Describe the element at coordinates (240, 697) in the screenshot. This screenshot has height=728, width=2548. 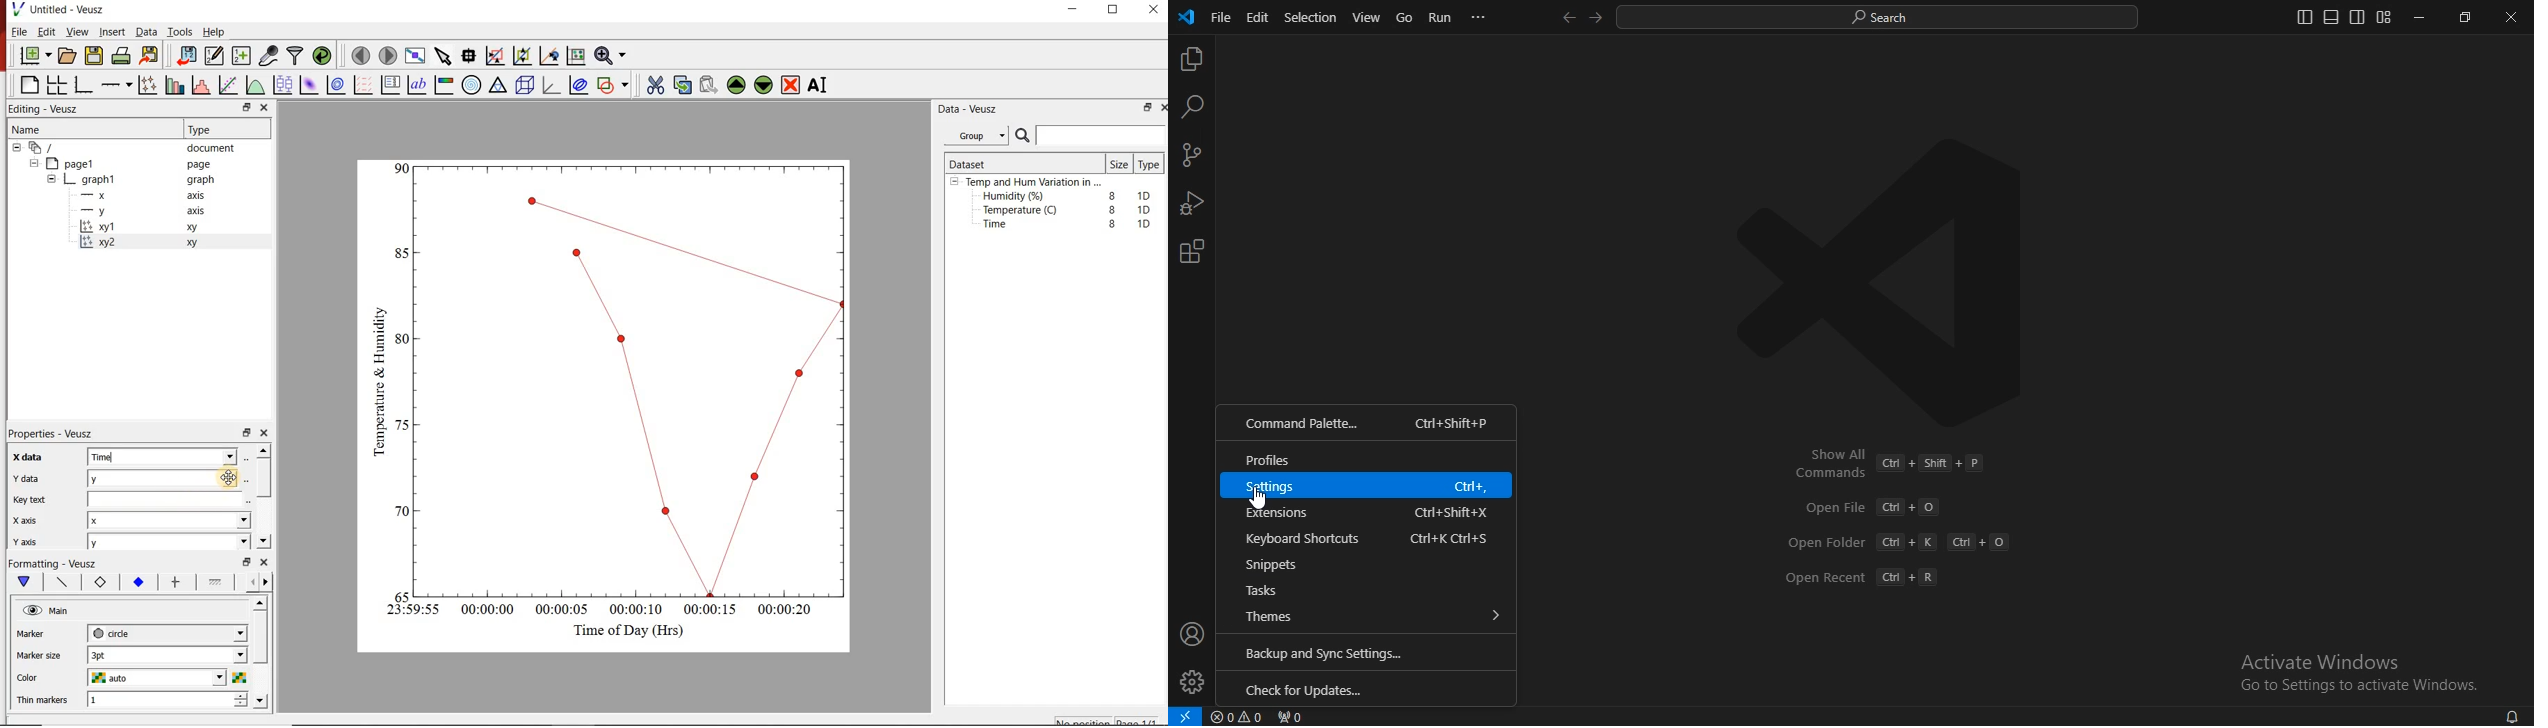
I see `increase` at that location.